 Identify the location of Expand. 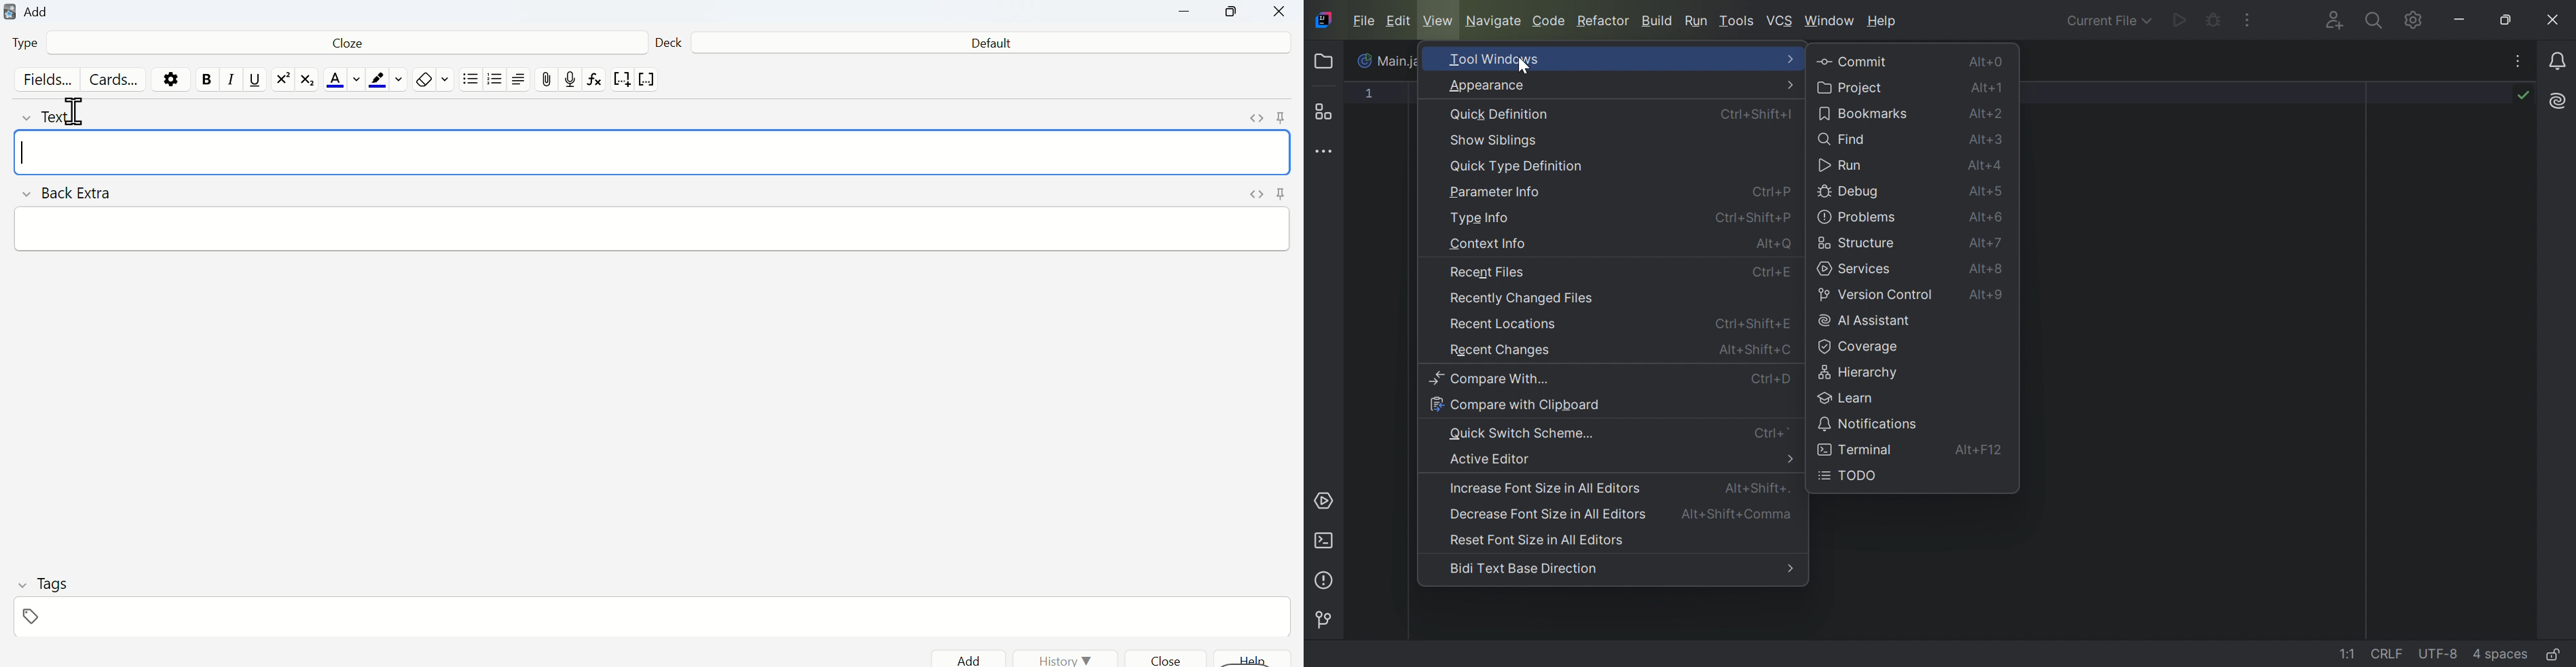
(1246, 193).